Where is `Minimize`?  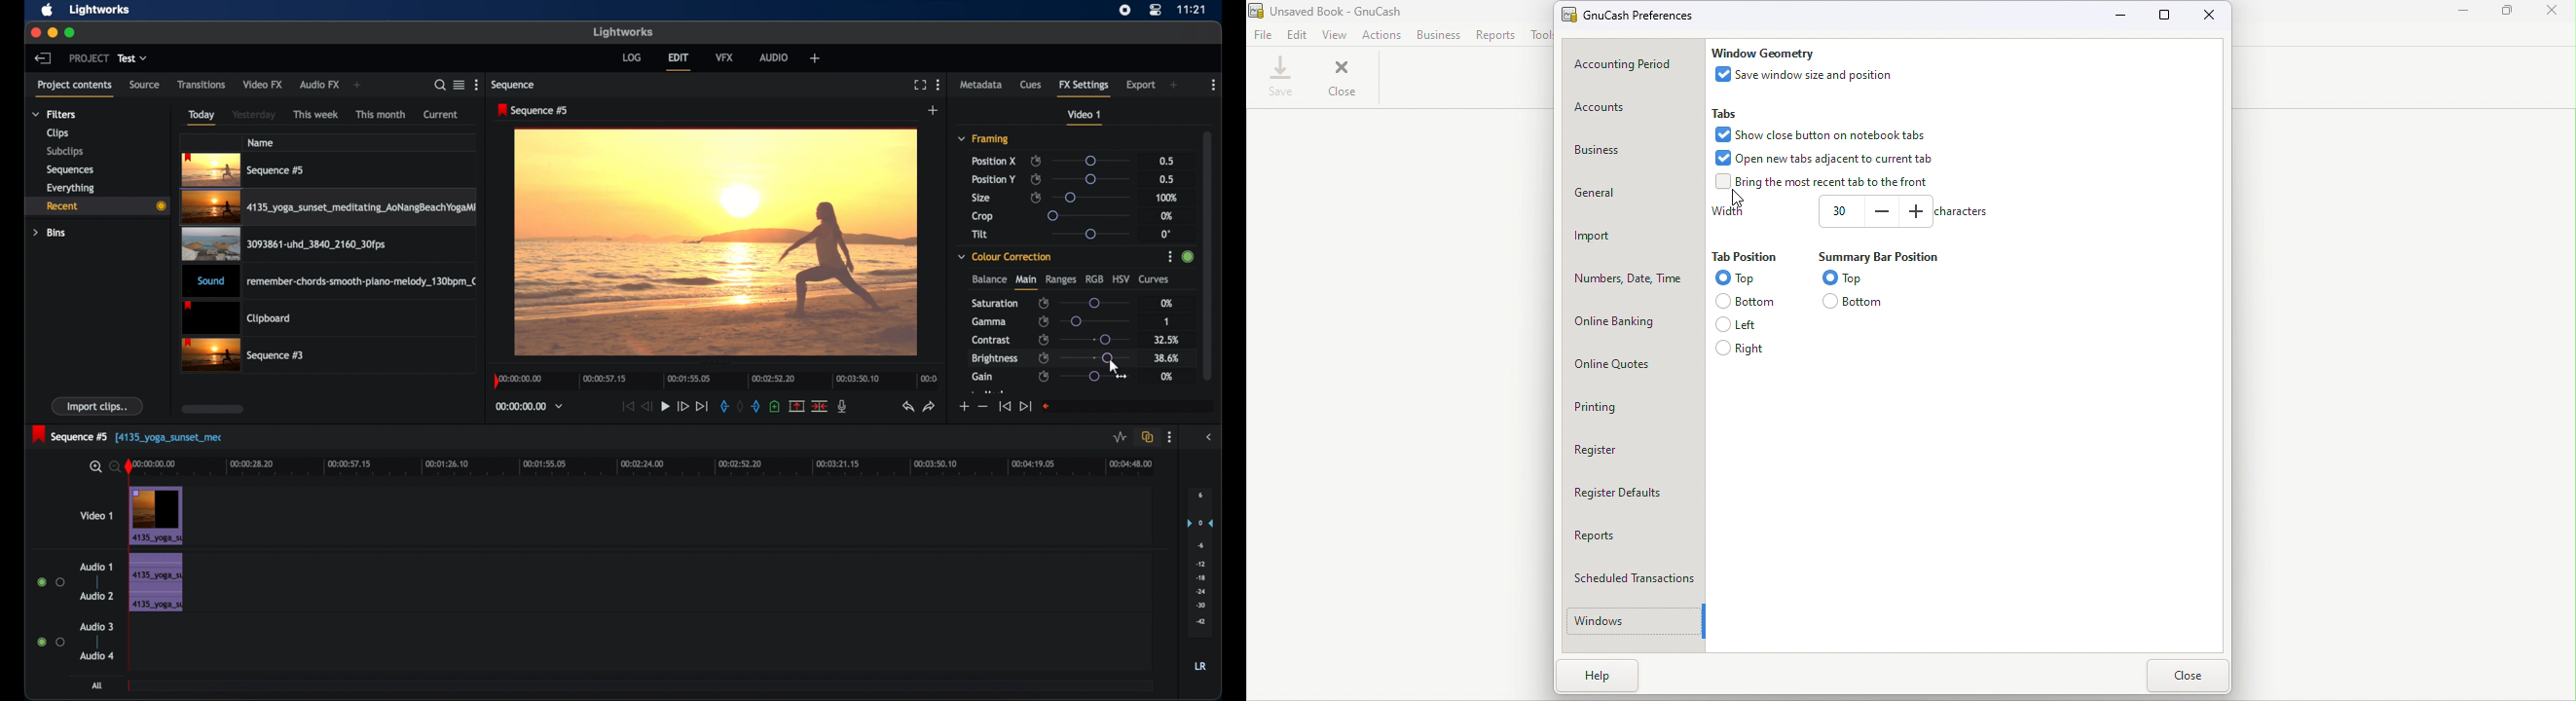
Minimize is located at coordinates (2122, 15).